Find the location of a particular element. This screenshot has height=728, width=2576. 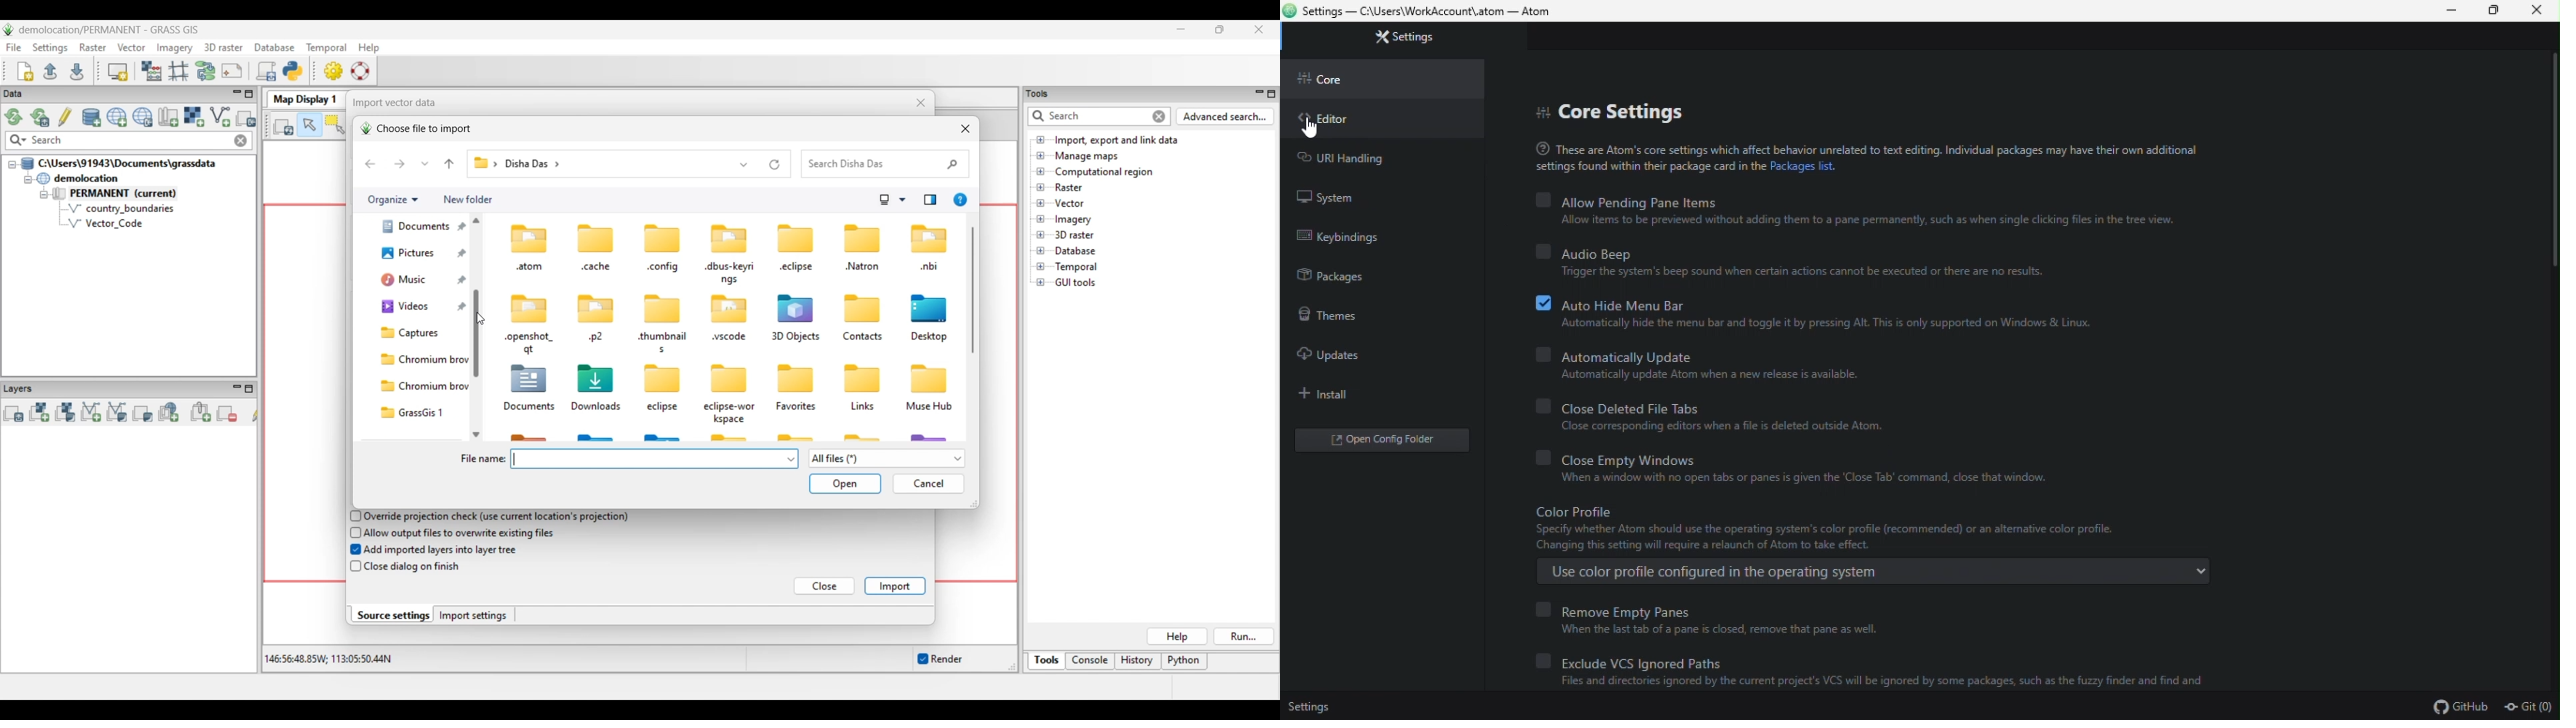

Theme is located at coordinates (1342, 317).